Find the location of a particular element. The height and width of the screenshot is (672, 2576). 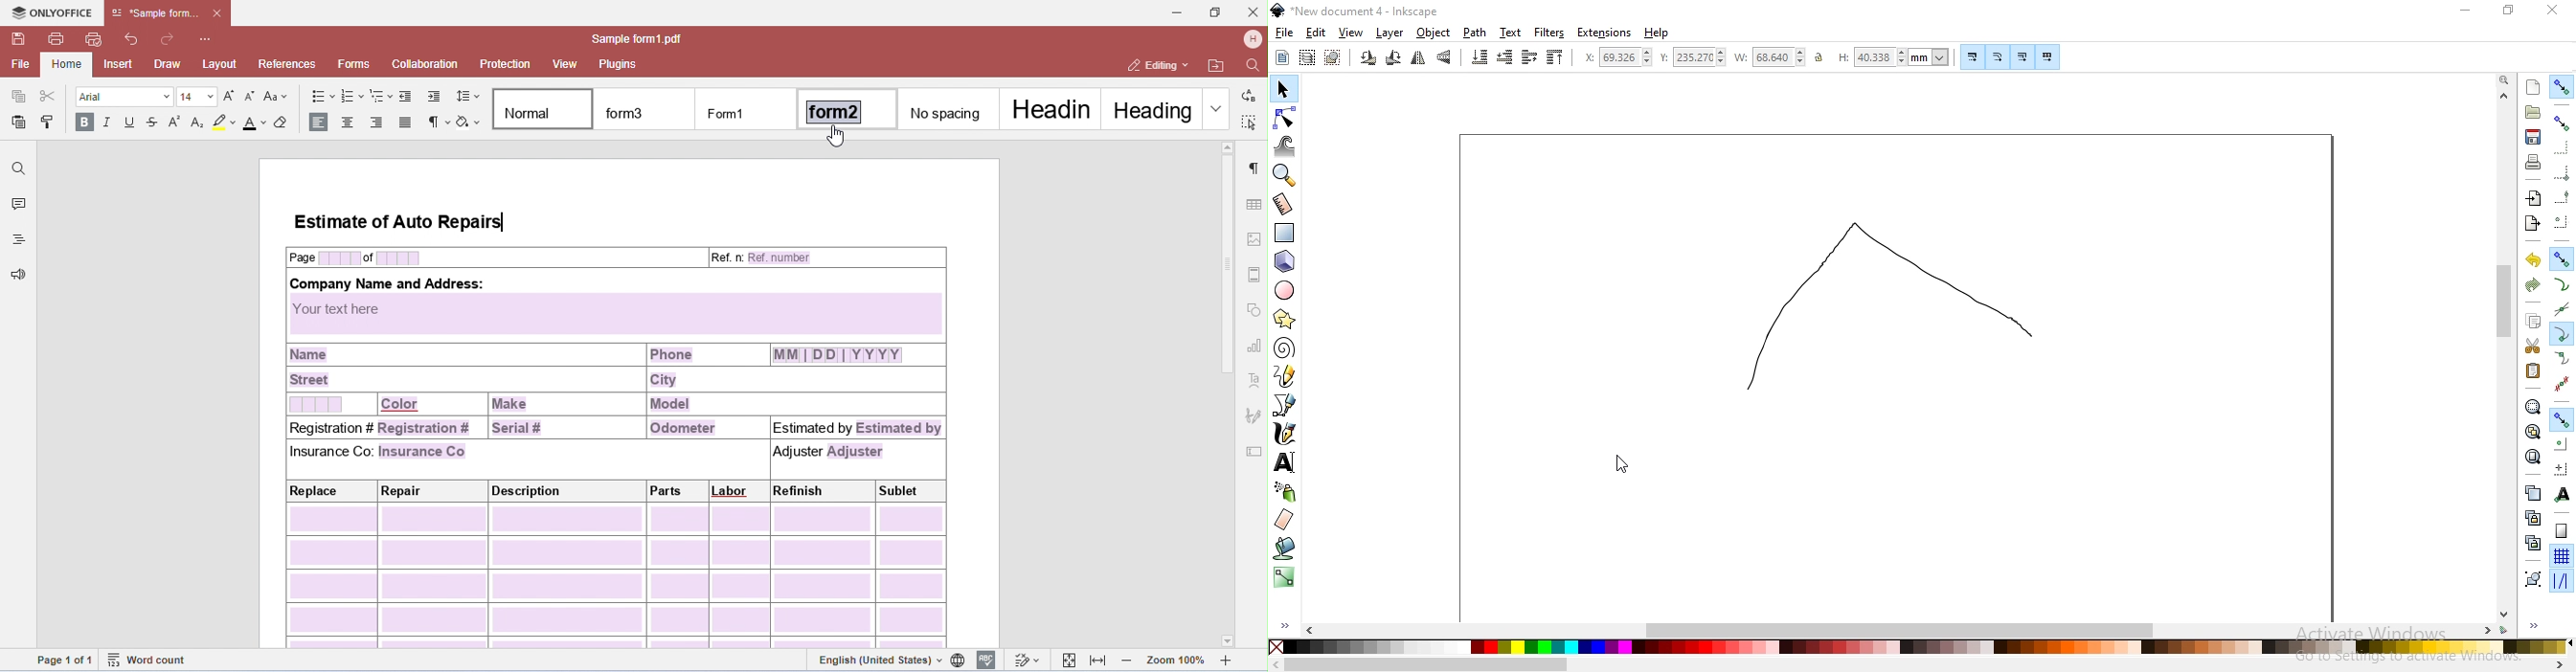

raise selection one step is located at coordinates (1528, 57).